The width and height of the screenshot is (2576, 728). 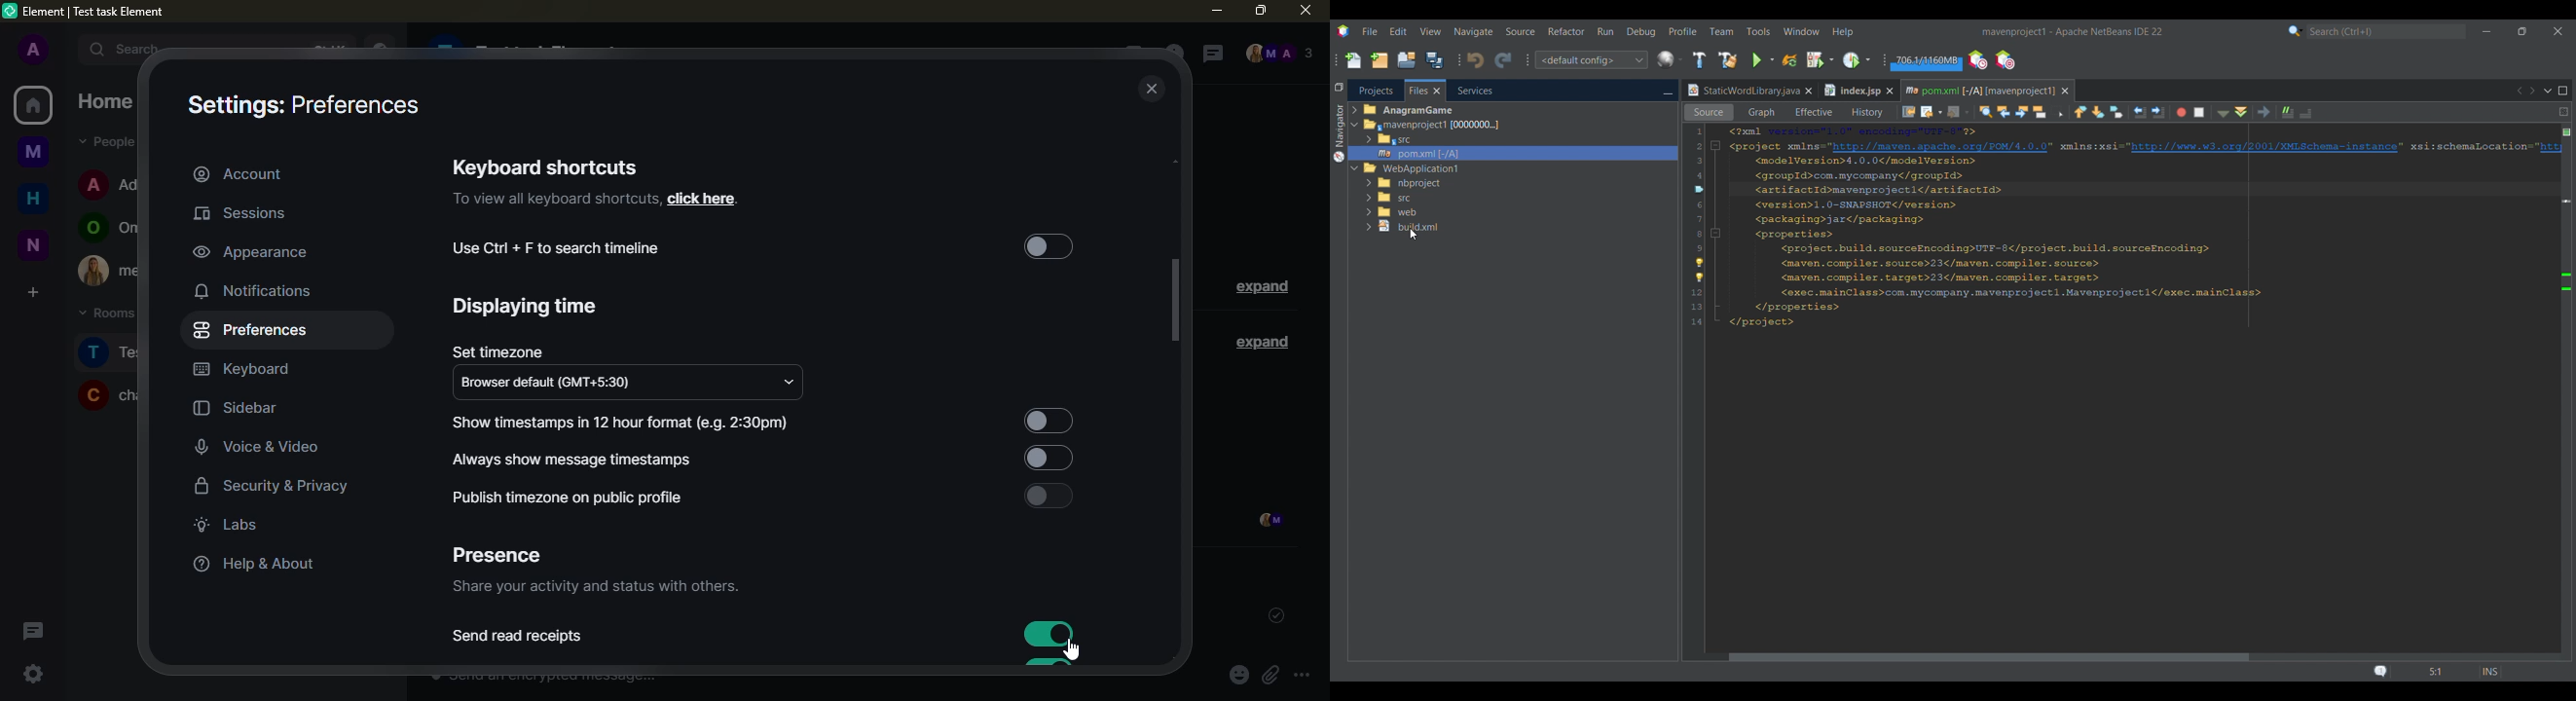 What do you see at coordinates (555, 200) in the screenshot?
I see `info` at bounding box center [555, 200].